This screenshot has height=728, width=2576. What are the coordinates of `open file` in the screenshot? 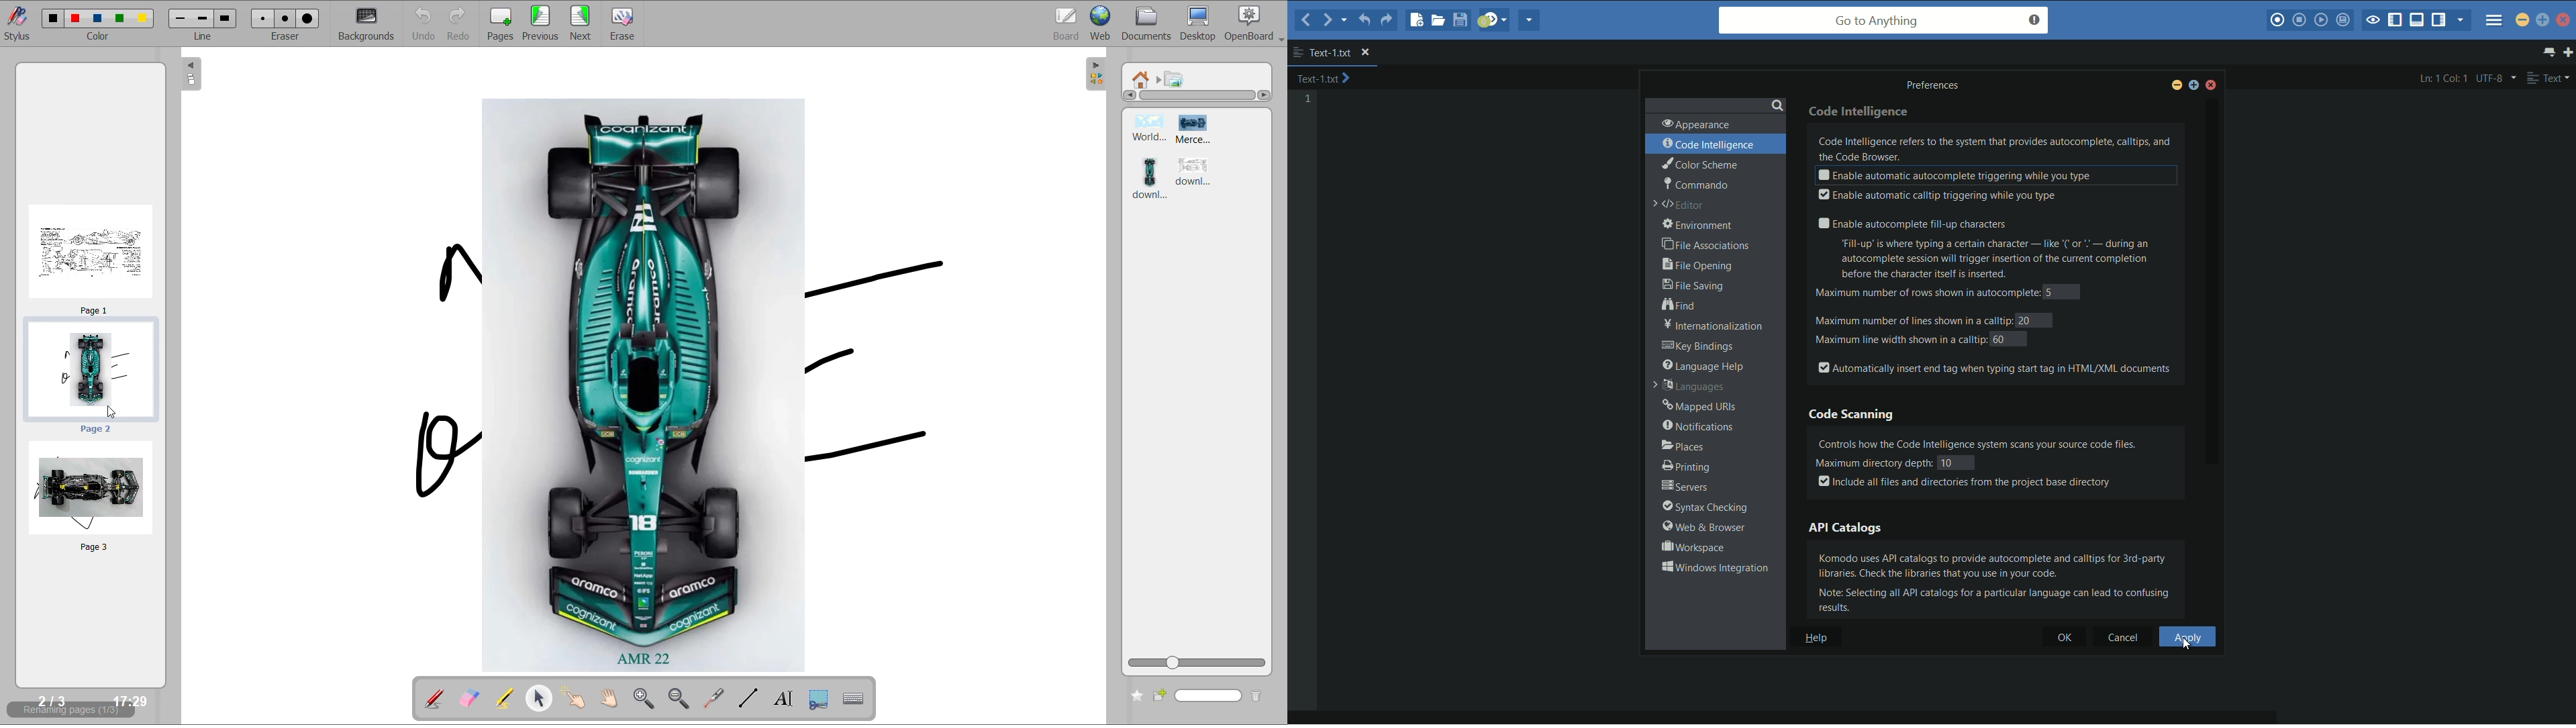 It's located at (1440, 19).